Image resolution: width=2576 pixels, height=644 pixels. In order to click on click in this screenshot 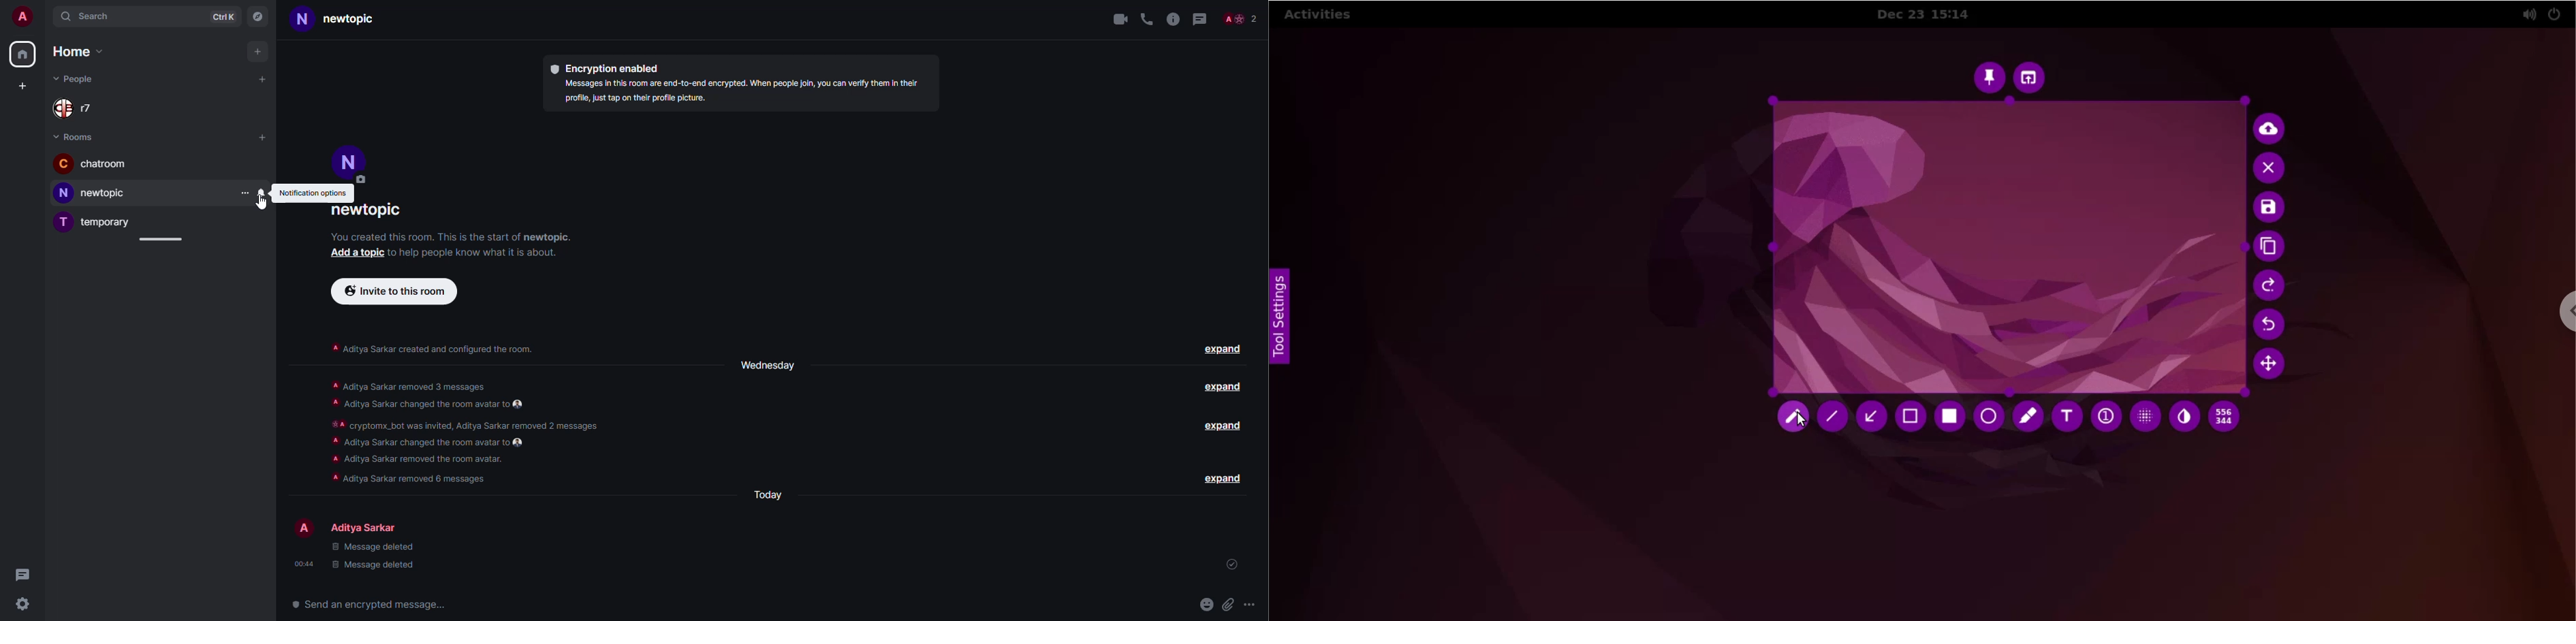, I will do `click(262, 192)`.